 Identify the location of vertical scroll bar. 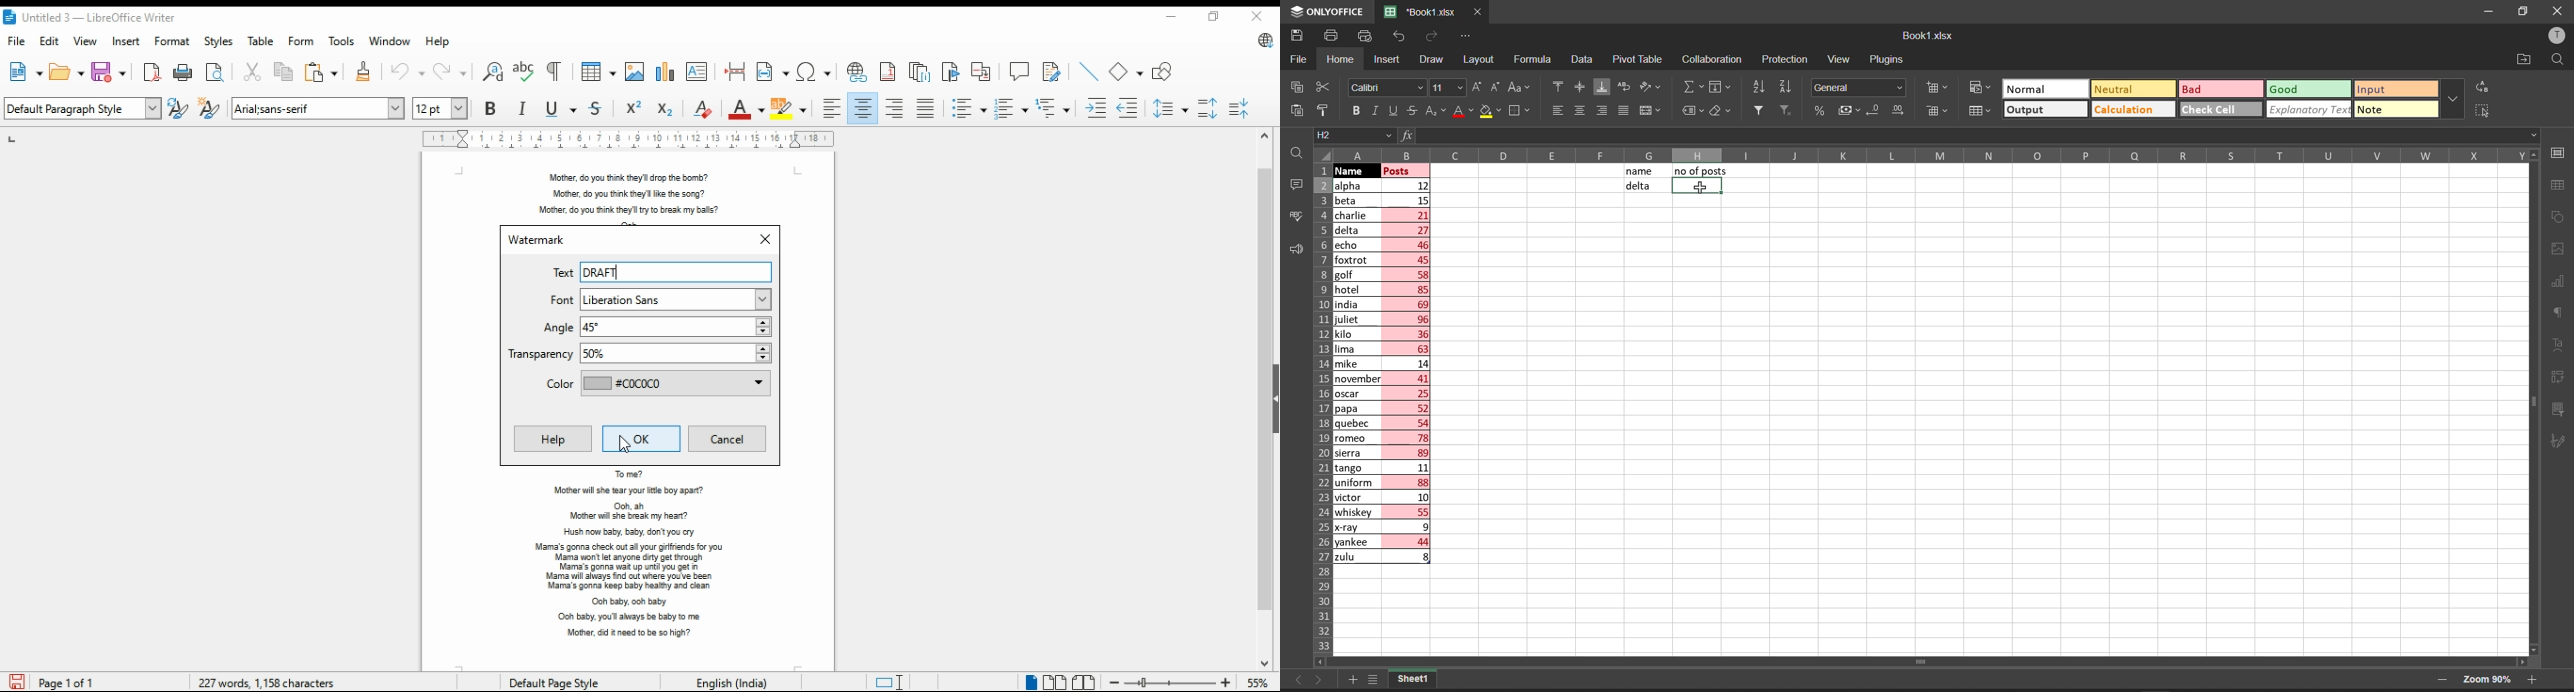
(2534, 406).